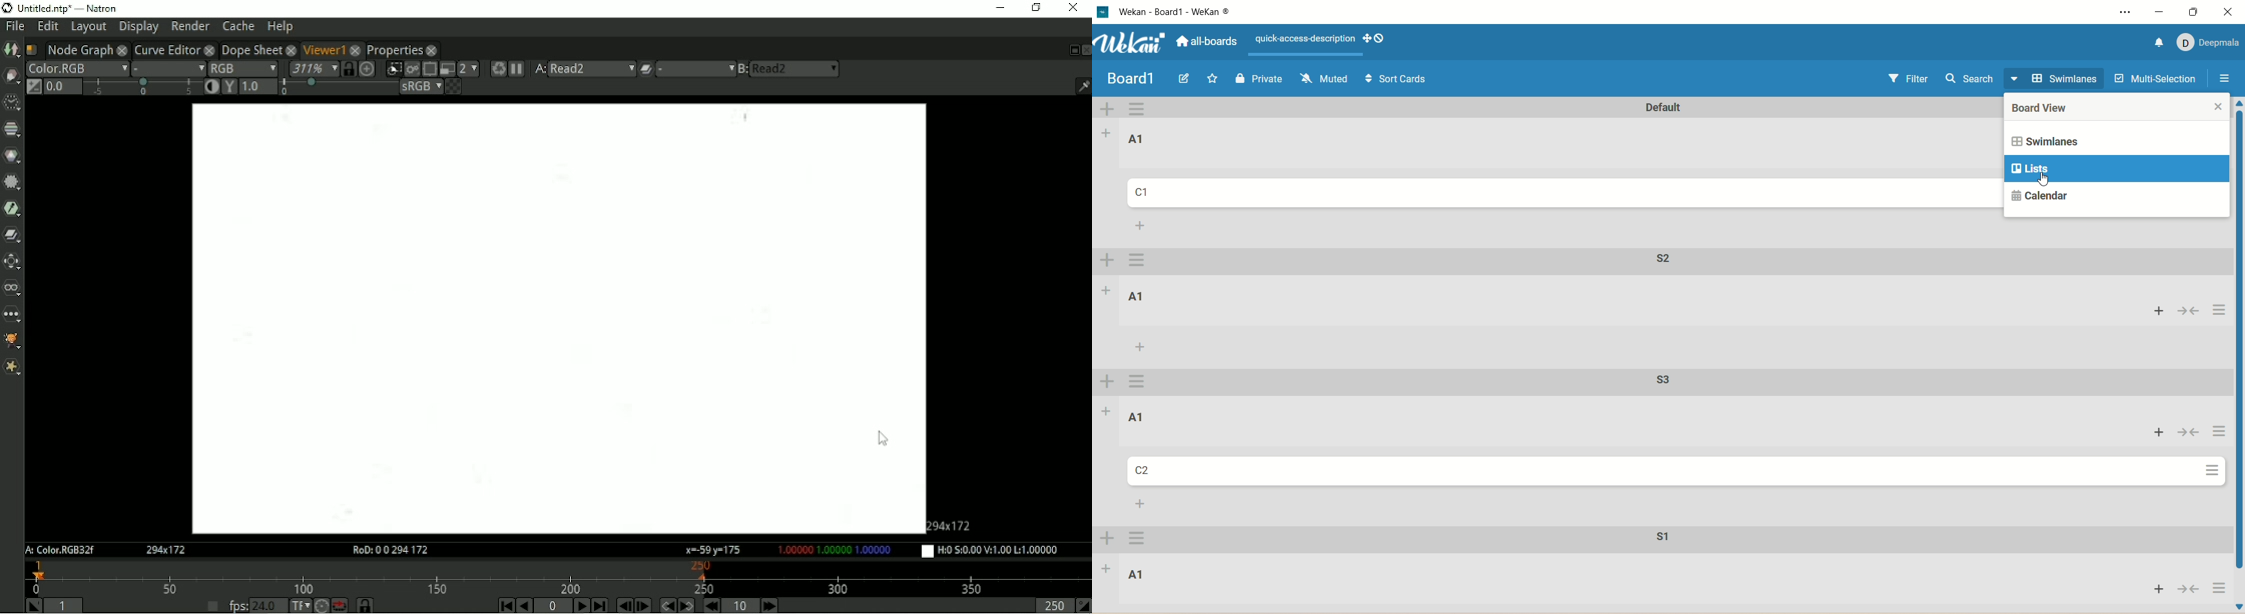  I want to click on add, so click(1106, 573).